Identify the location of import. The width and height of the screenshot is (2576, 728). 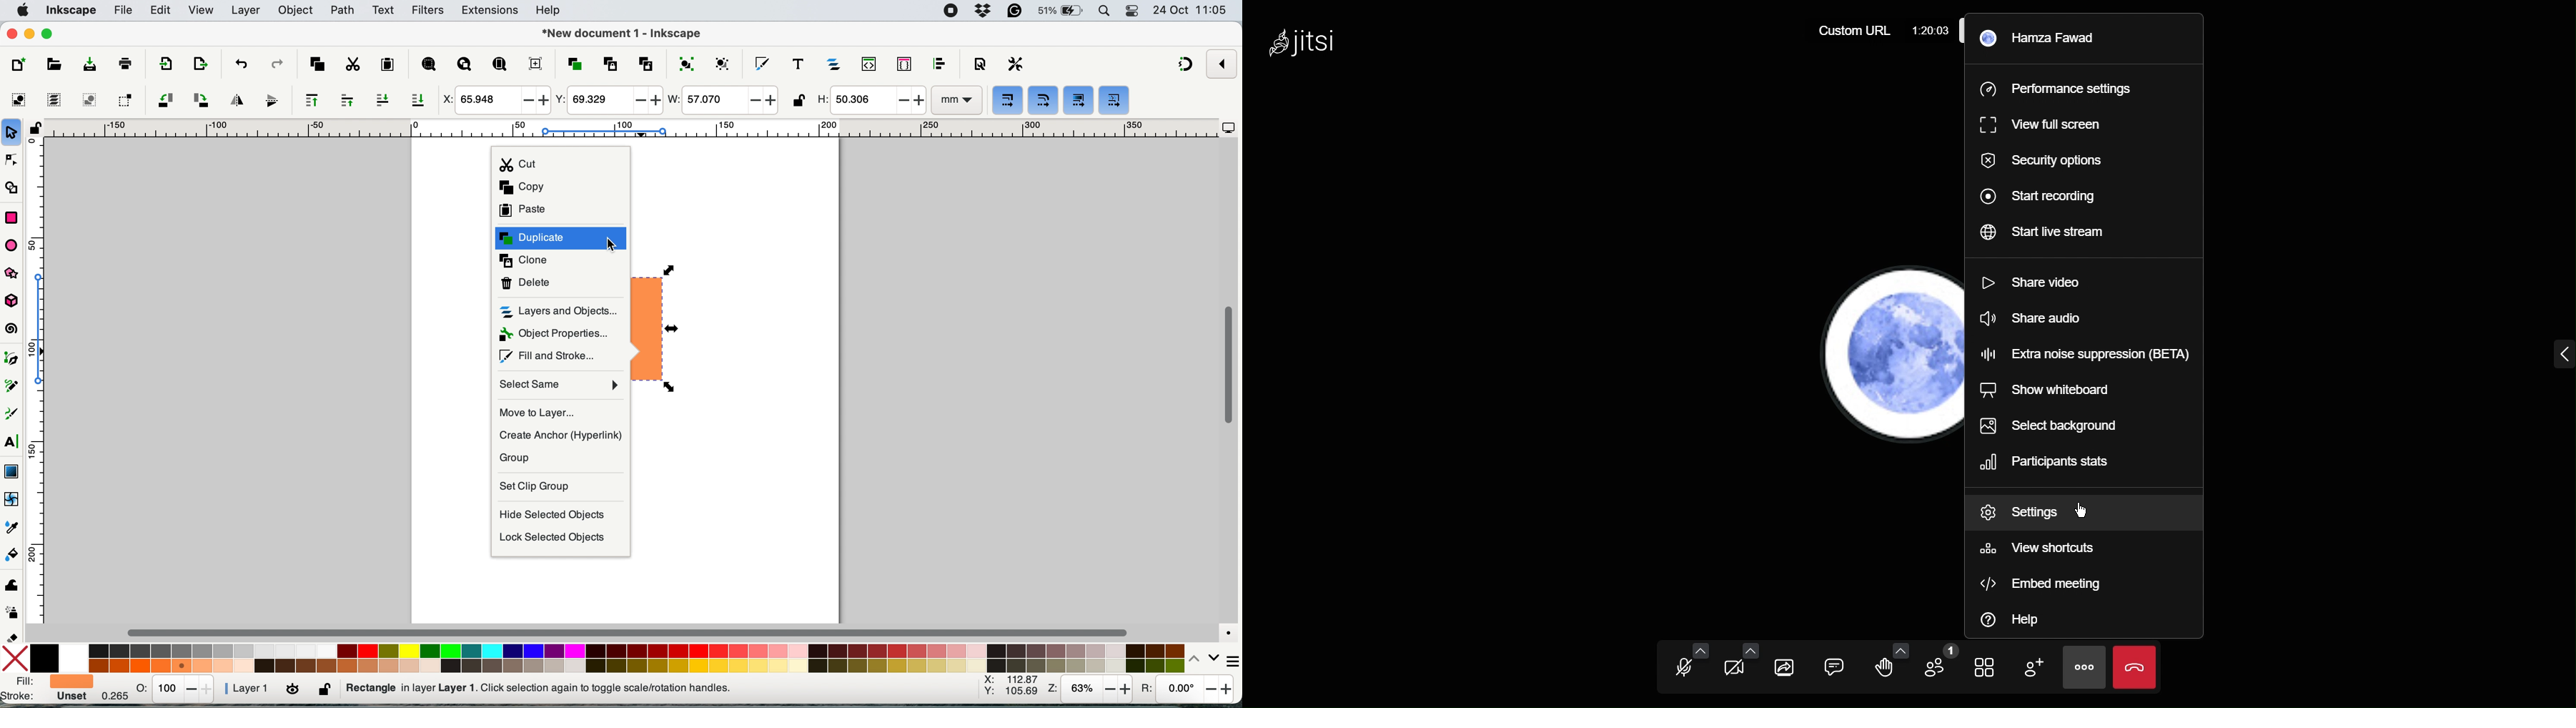
(163, 65).